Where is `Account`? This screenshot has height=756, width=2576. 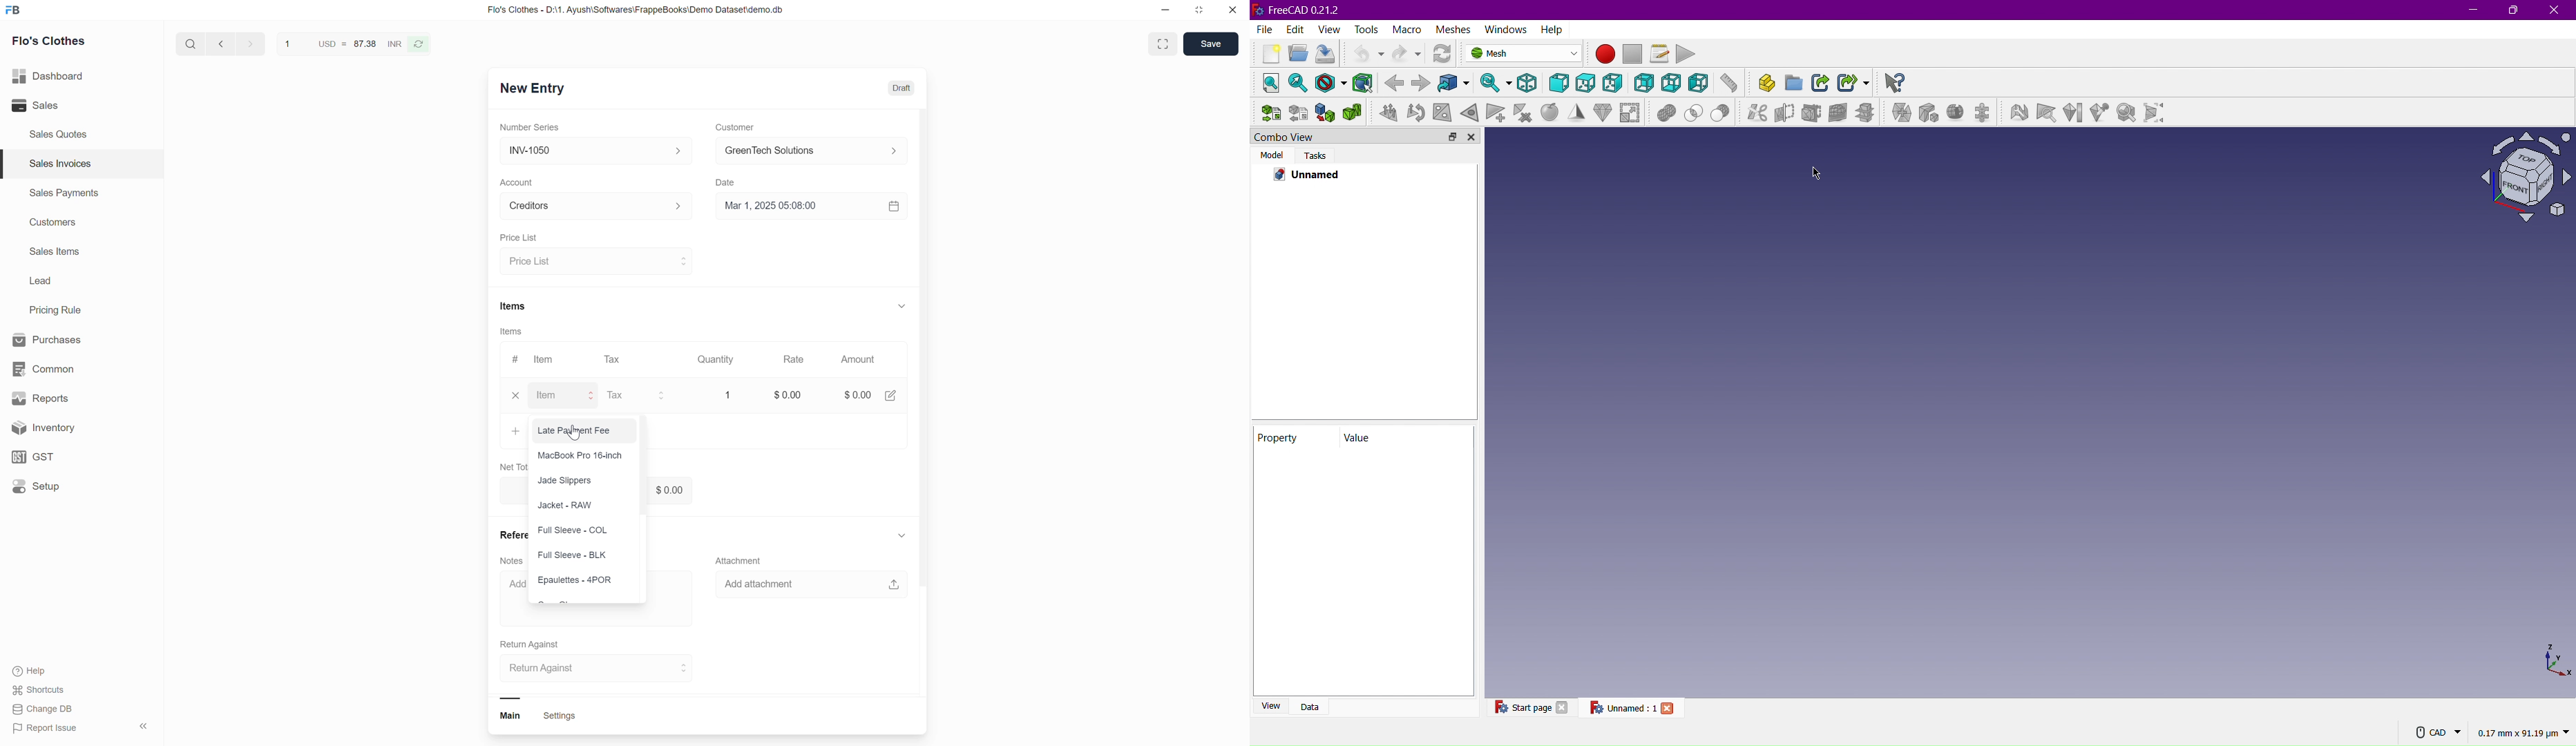
Account is located at coordinates (519, 182).